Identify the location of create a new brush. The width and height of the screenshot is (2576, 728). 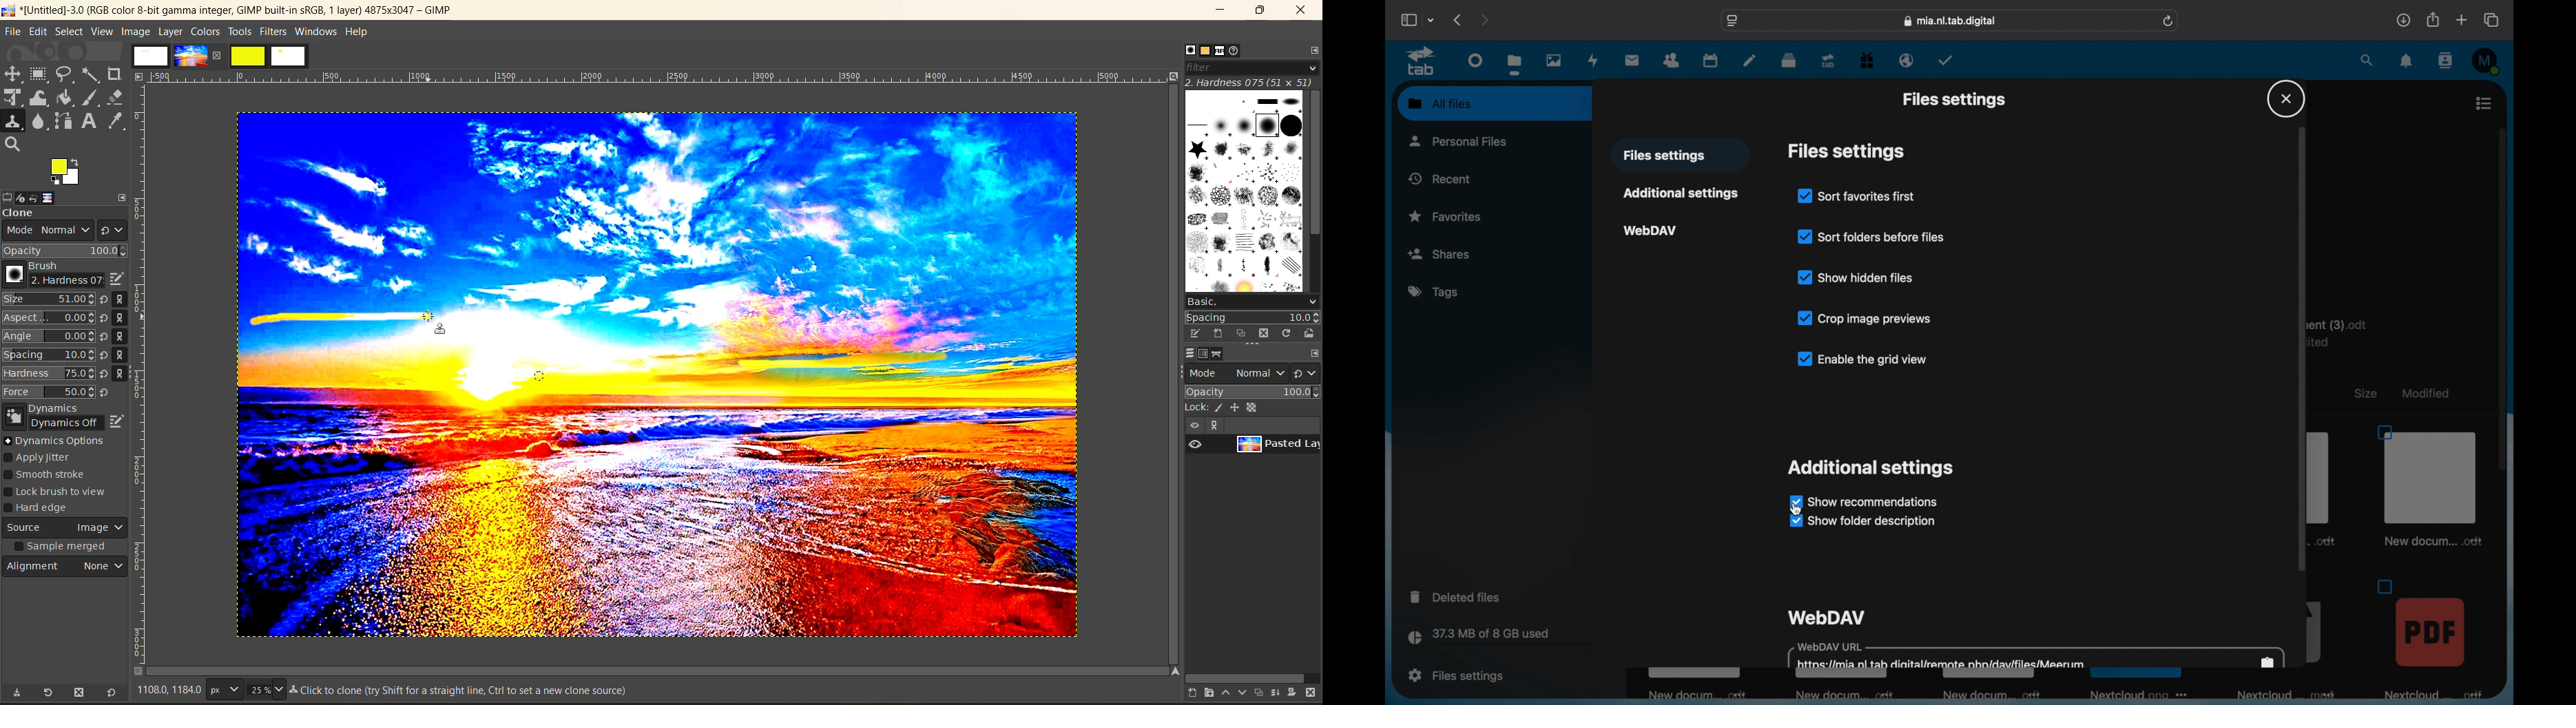
(1217, 334).